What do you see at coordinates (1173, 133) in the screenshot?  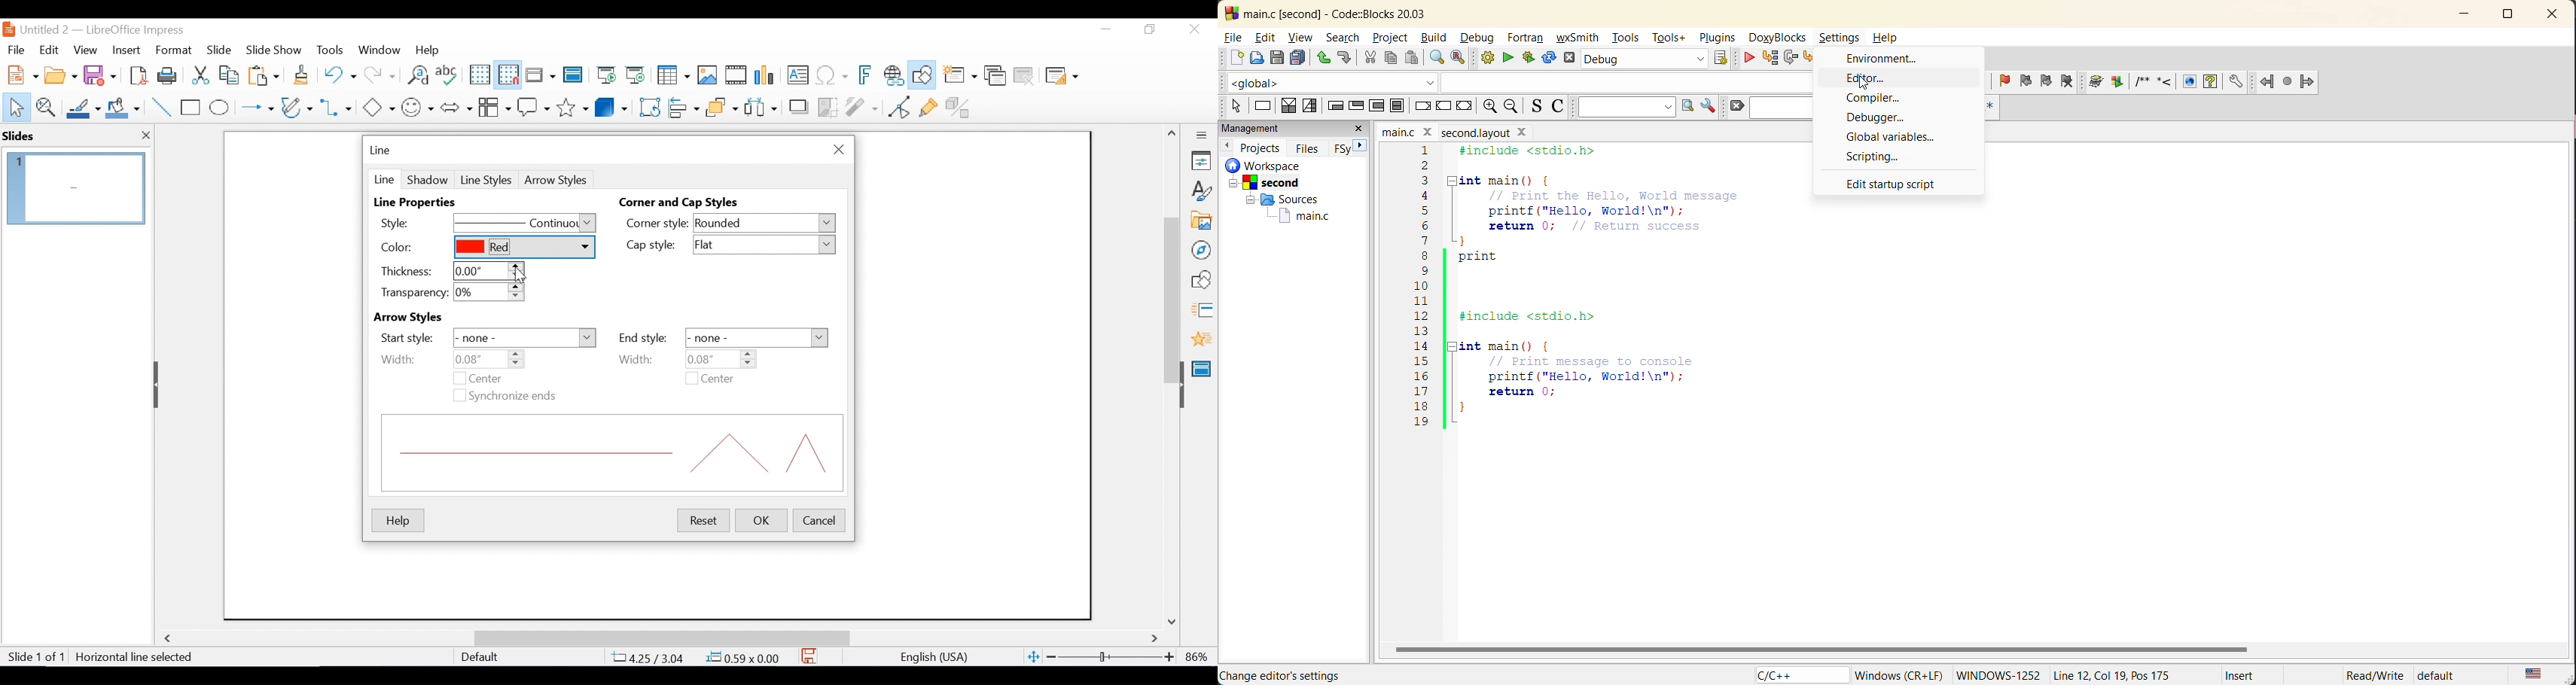 I see `Scroll up` at bounding box center [1173, 133].